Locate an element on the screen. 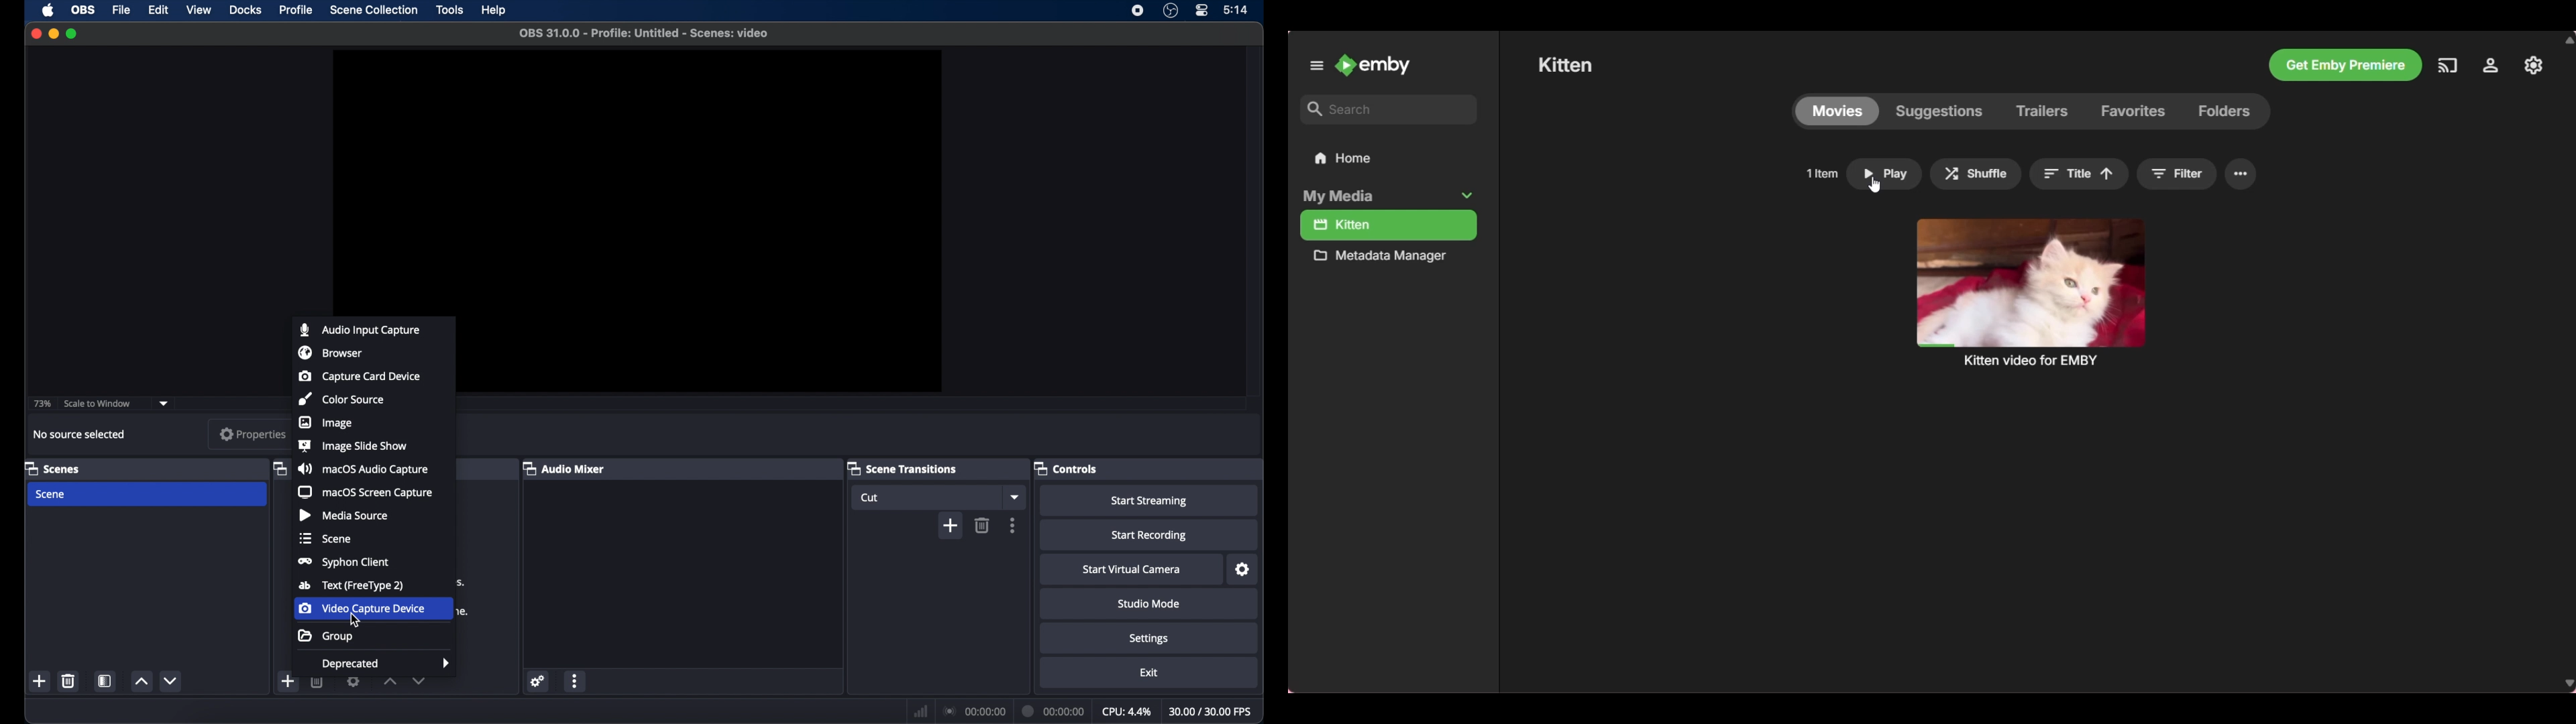 Image resolution: width=2576 pixels, height=728 pixels. media source is located at coordinates (343, 515).